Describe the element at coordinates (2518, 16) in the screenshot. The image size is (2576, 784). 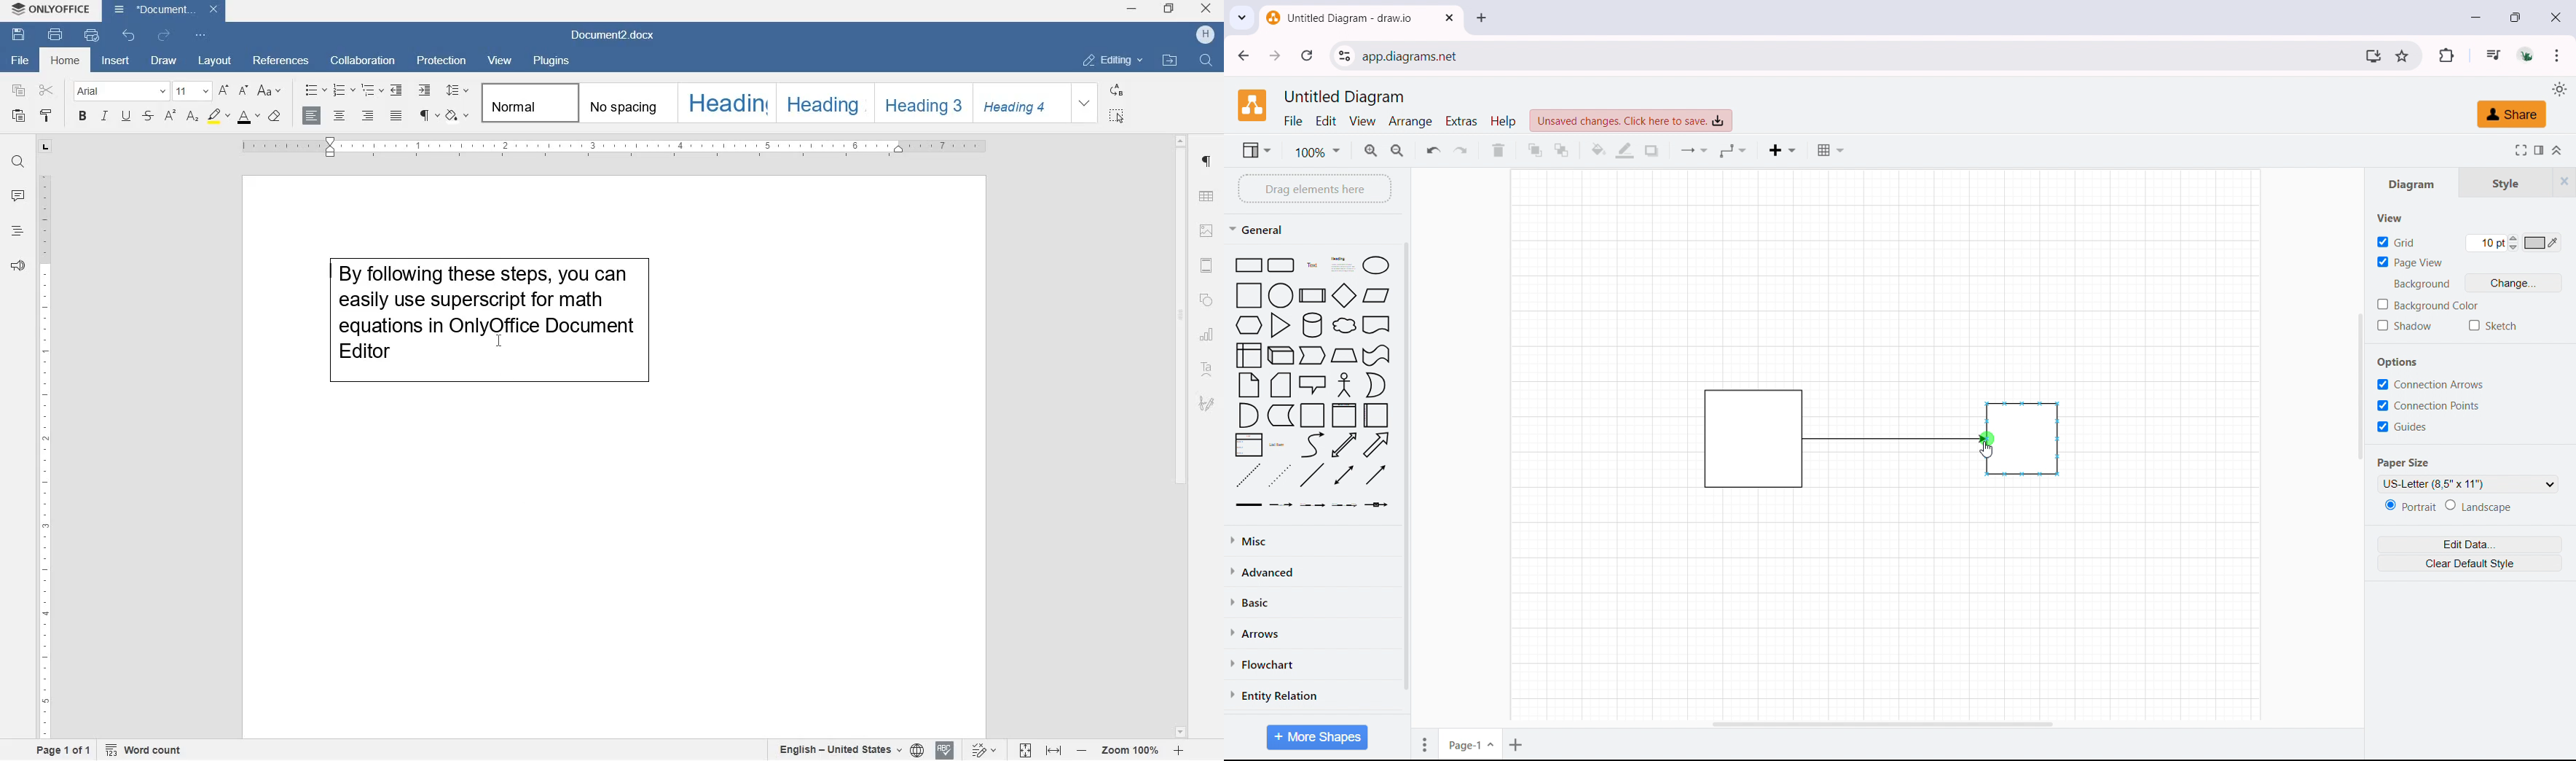
I see `maximize` at that location.